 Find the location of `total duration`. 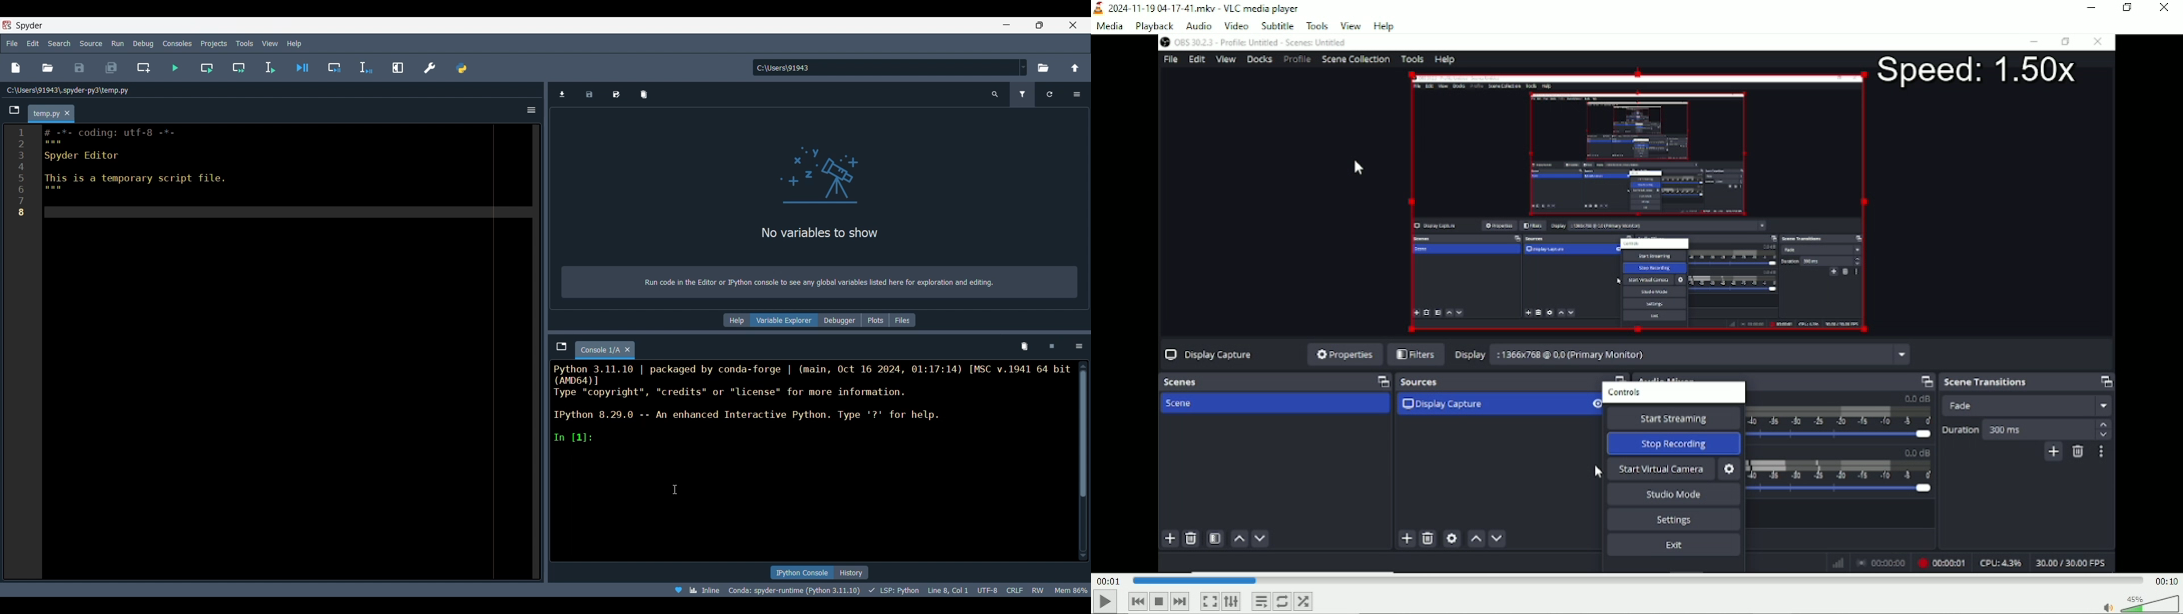

total duration is located at coordinates (2165, 579).